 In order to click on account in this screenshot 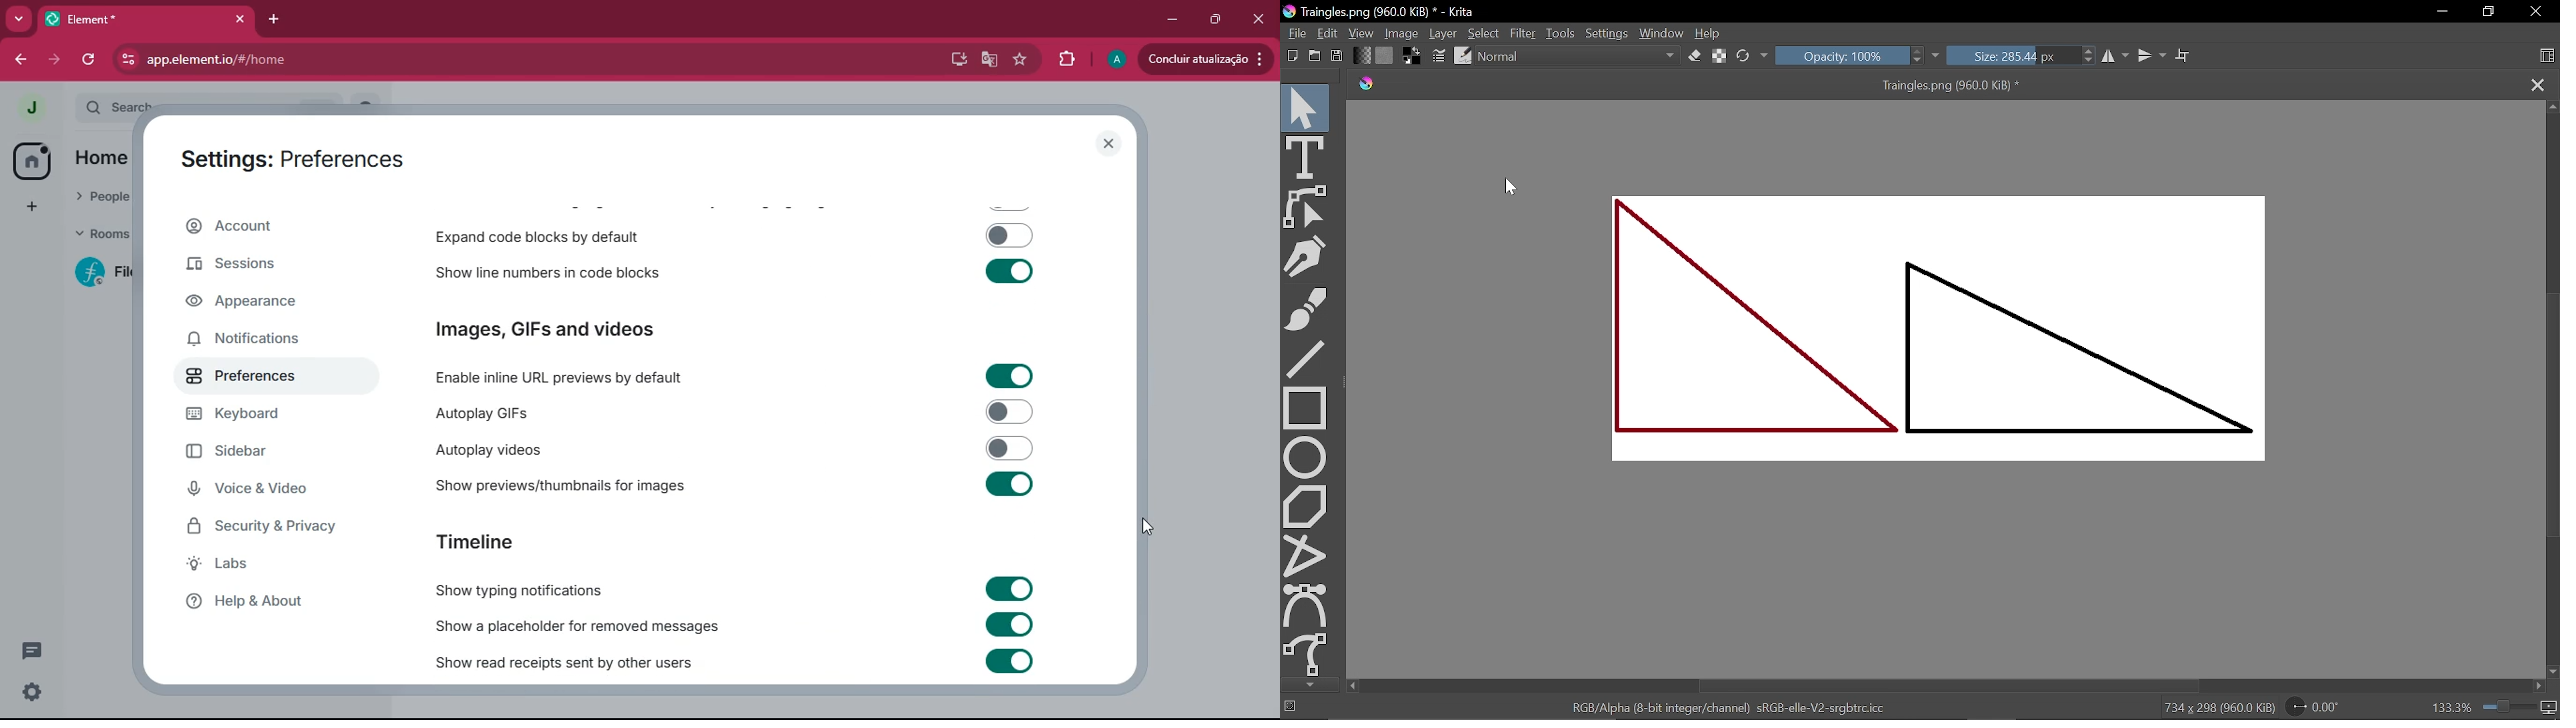, I will do `click(274, 225)`.